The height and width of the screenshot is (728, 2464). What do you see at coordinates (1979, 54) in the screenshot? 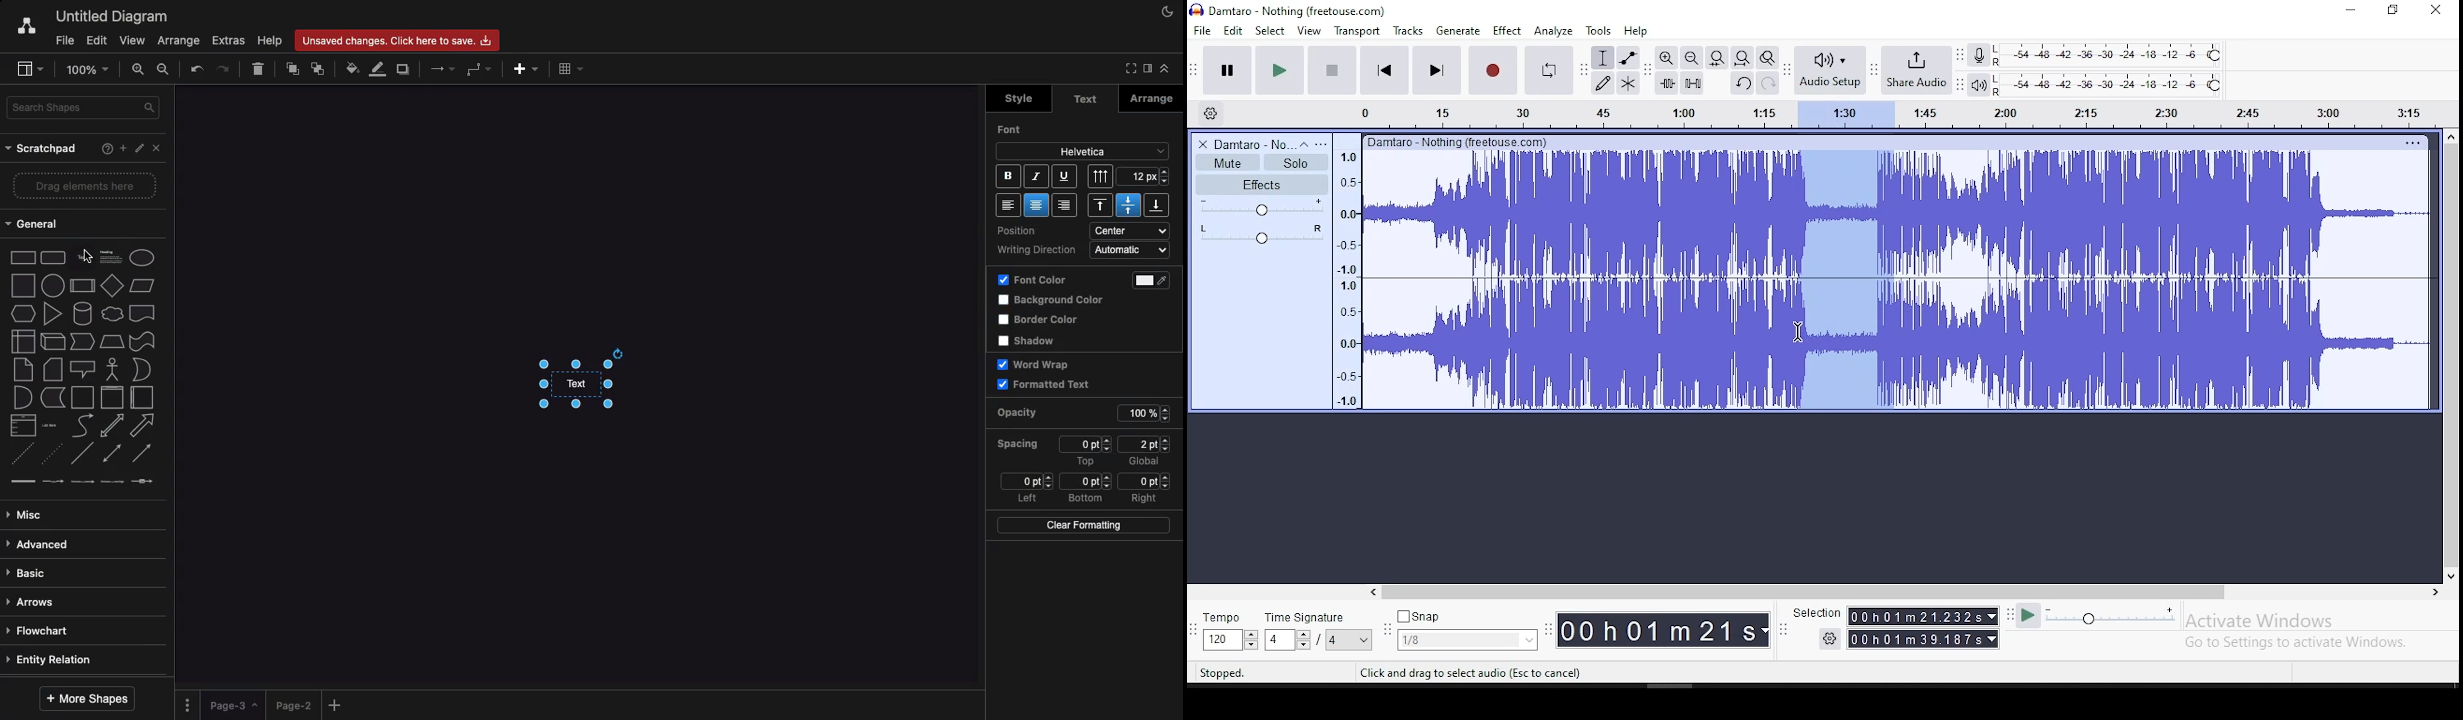
I see `record meter` at bounding box center [1979, 54].